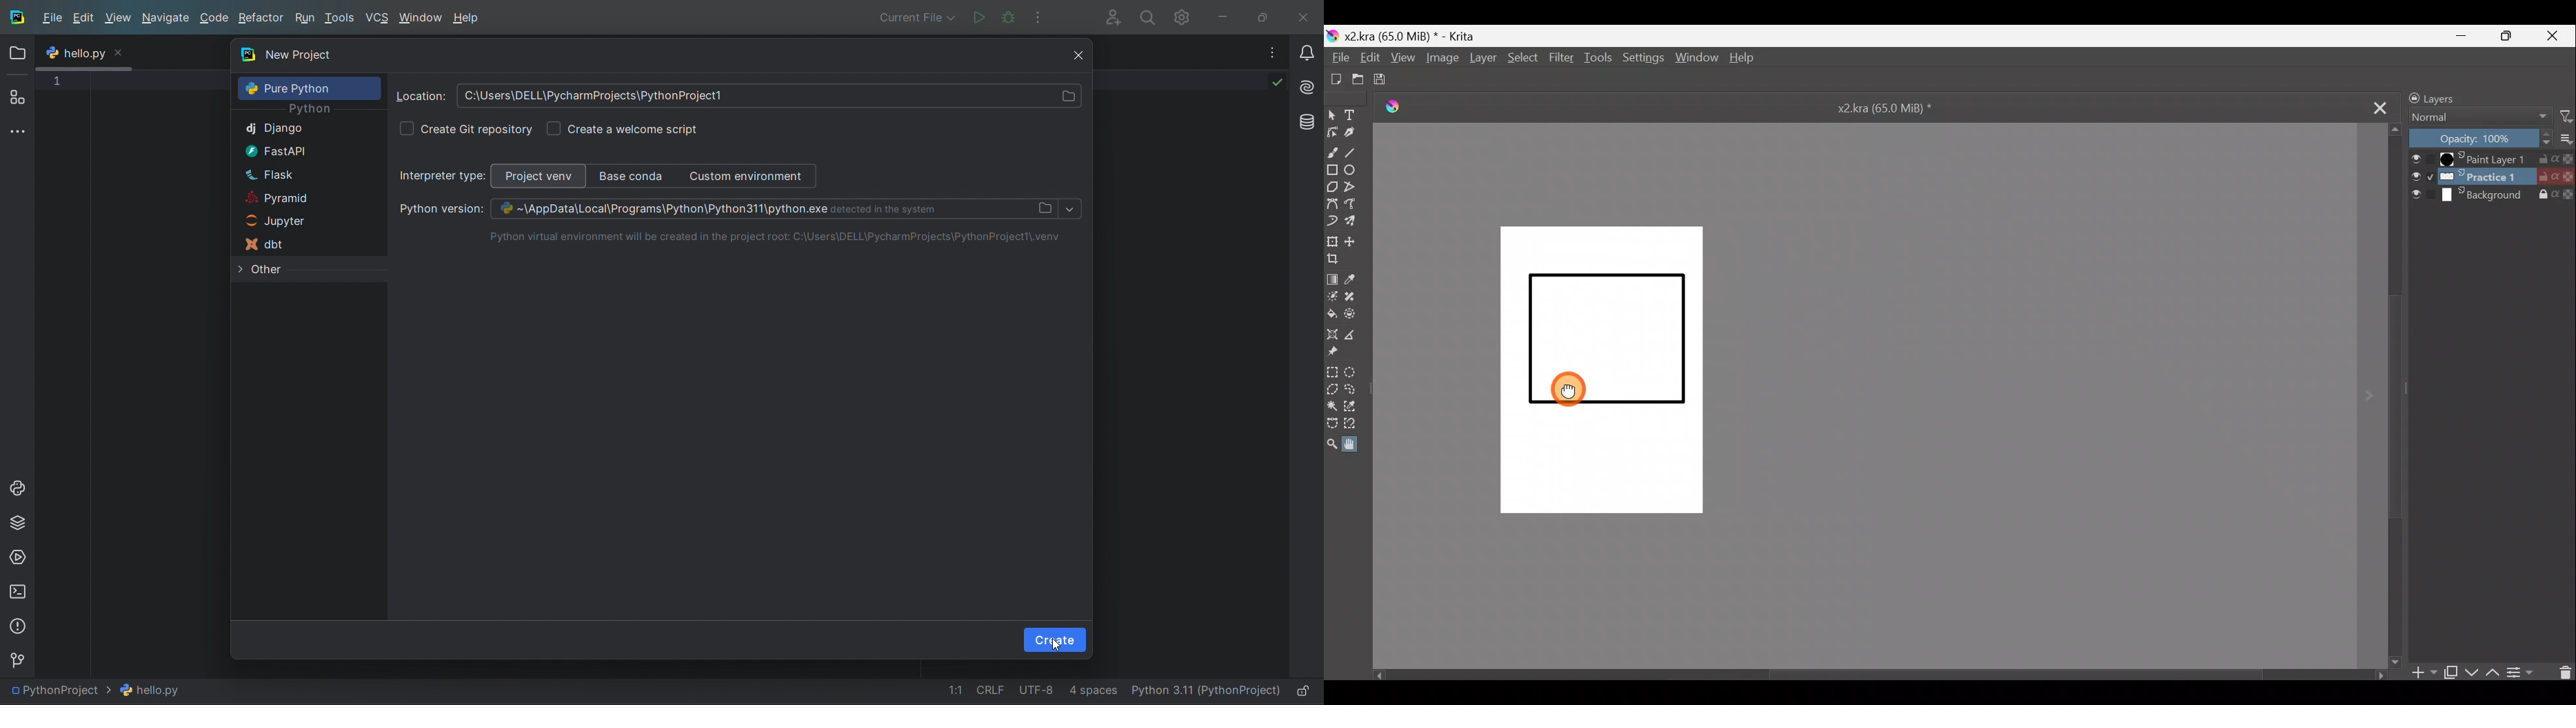  What do you see at coordinates (1332, 170) in the screenshot?
I see `Rectangle tool` at bounding box center [1332, 170].